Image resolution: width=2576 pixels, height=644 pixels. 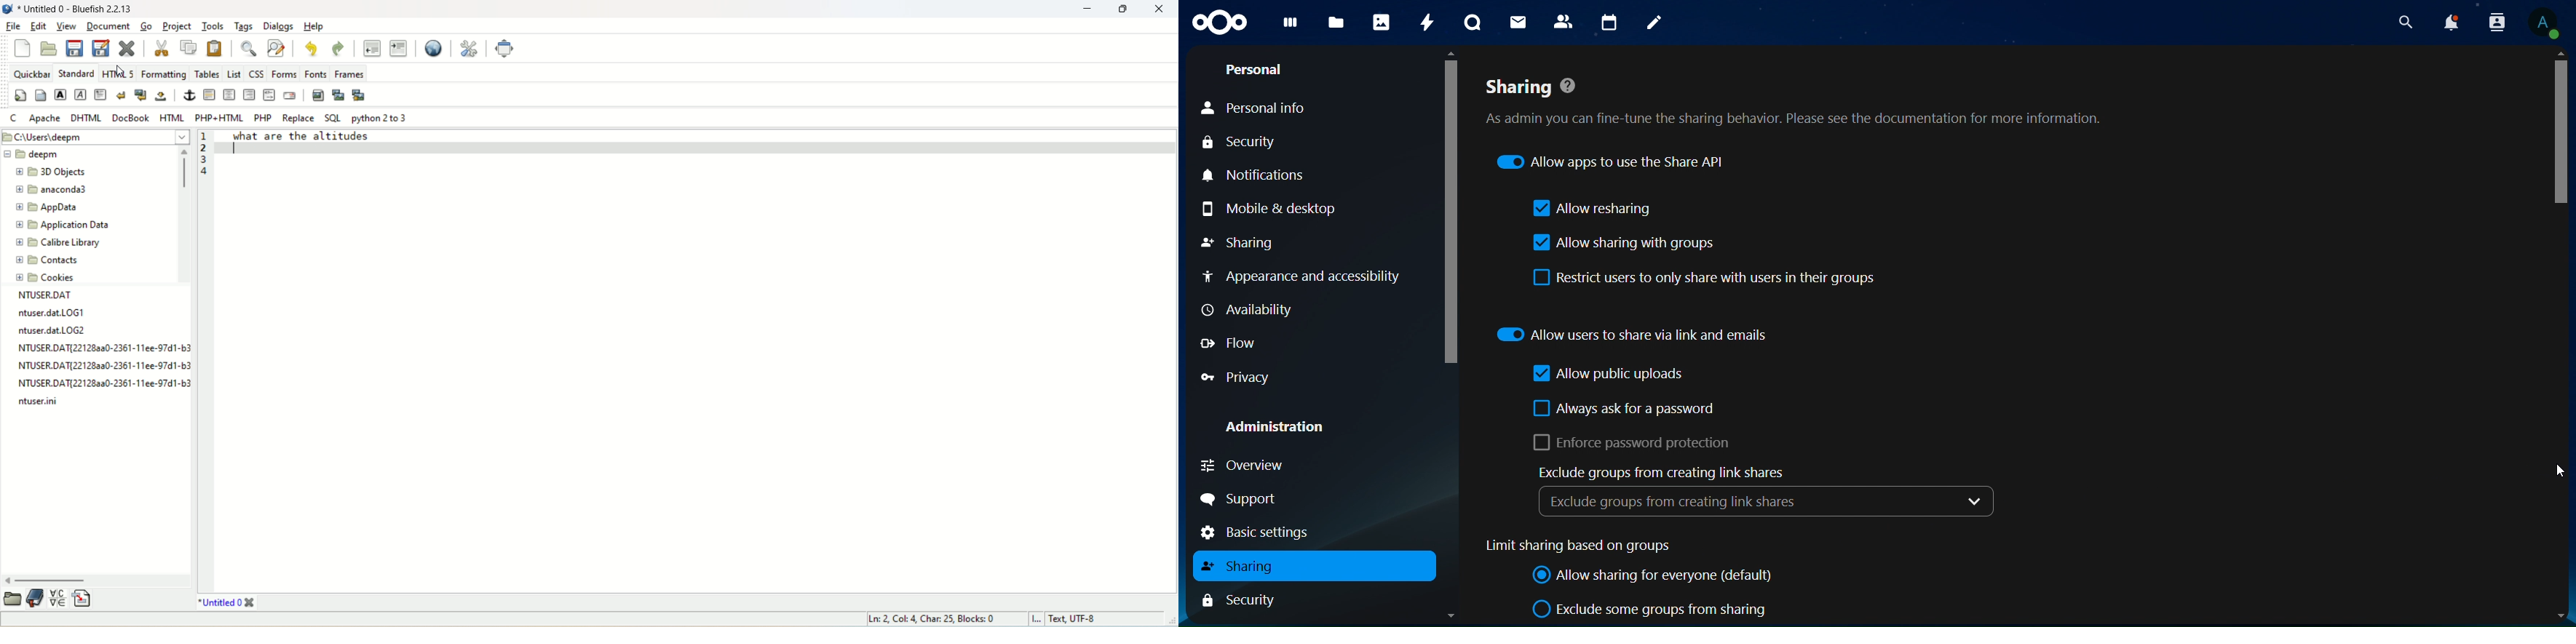 What do you see at coordinates (122, 96) in the screenshot?
I see `break` at bounding box center [122, 96].